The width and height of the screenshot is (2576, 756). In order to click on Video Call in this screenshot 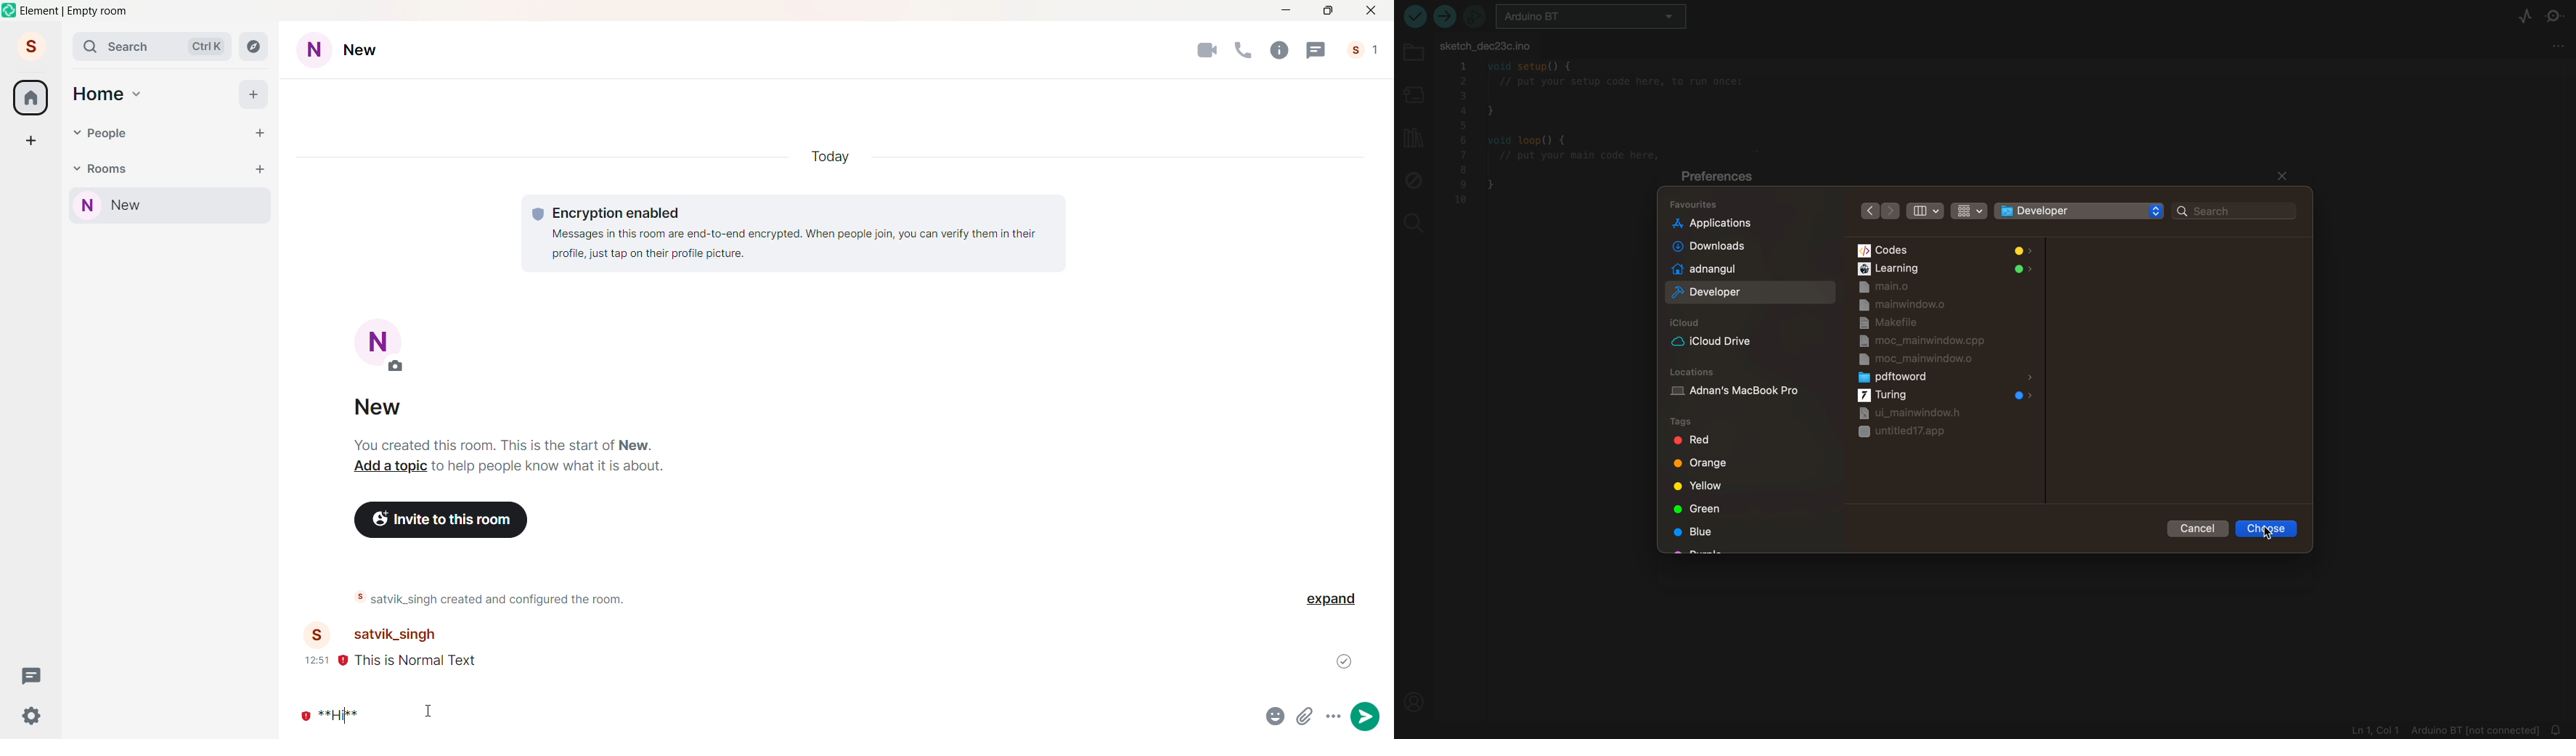, I will do `click(1207, 52)`.